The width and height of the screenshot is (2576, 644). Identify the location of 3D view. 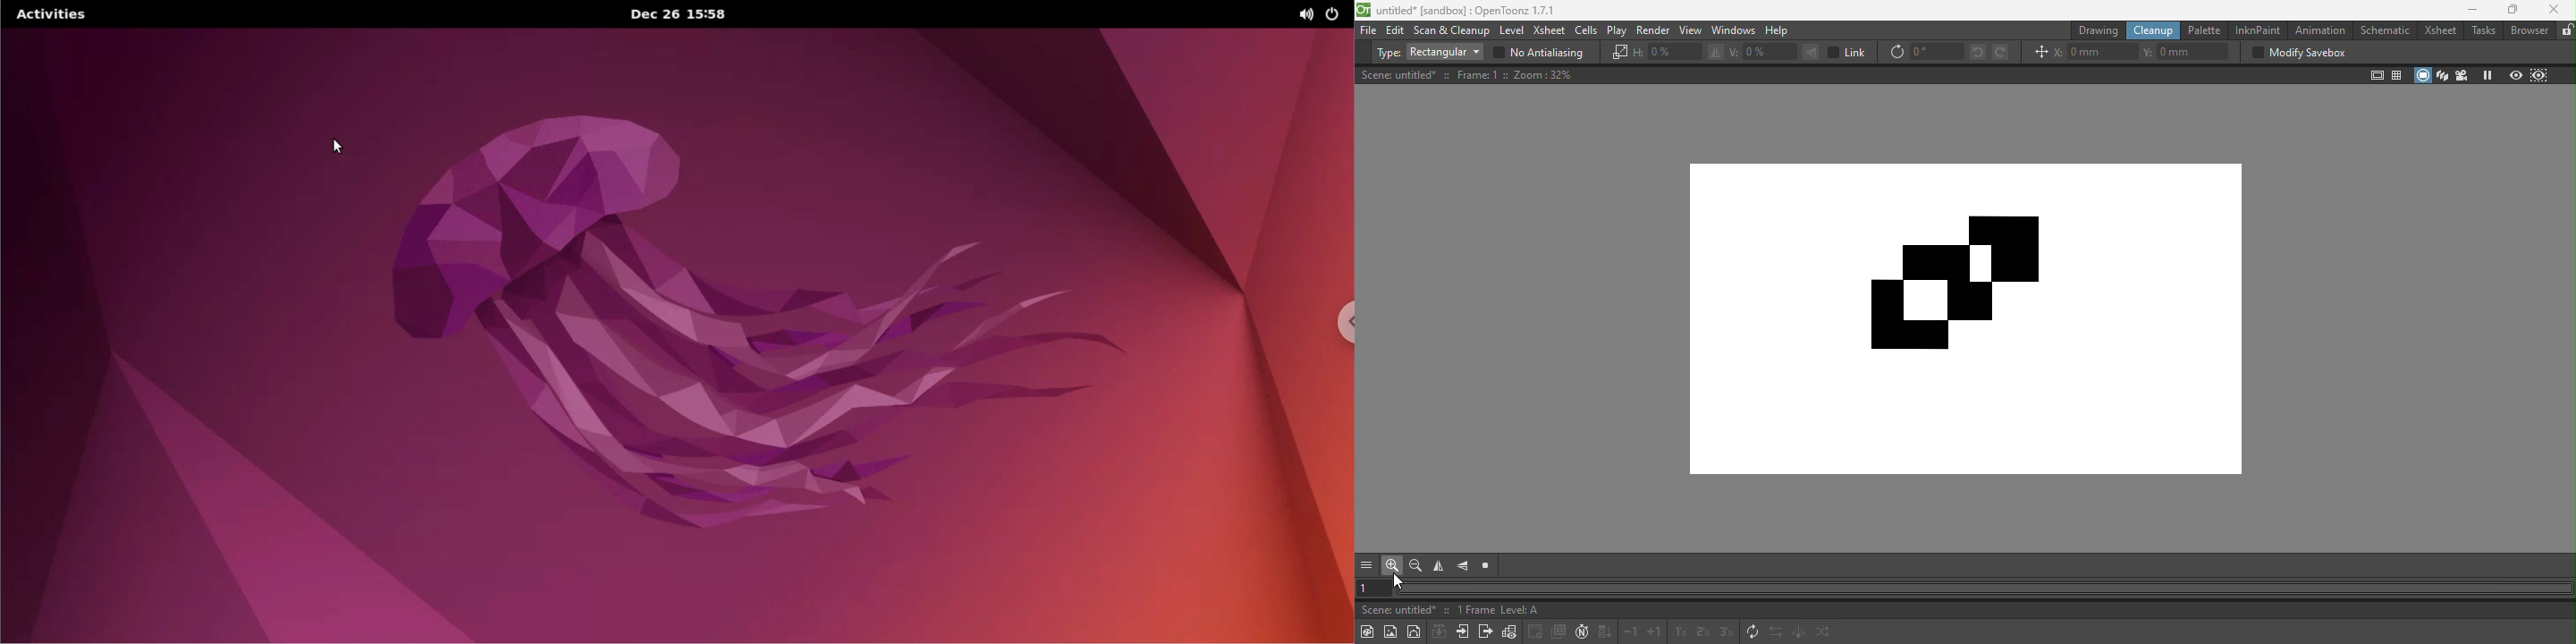
(2443, 74).